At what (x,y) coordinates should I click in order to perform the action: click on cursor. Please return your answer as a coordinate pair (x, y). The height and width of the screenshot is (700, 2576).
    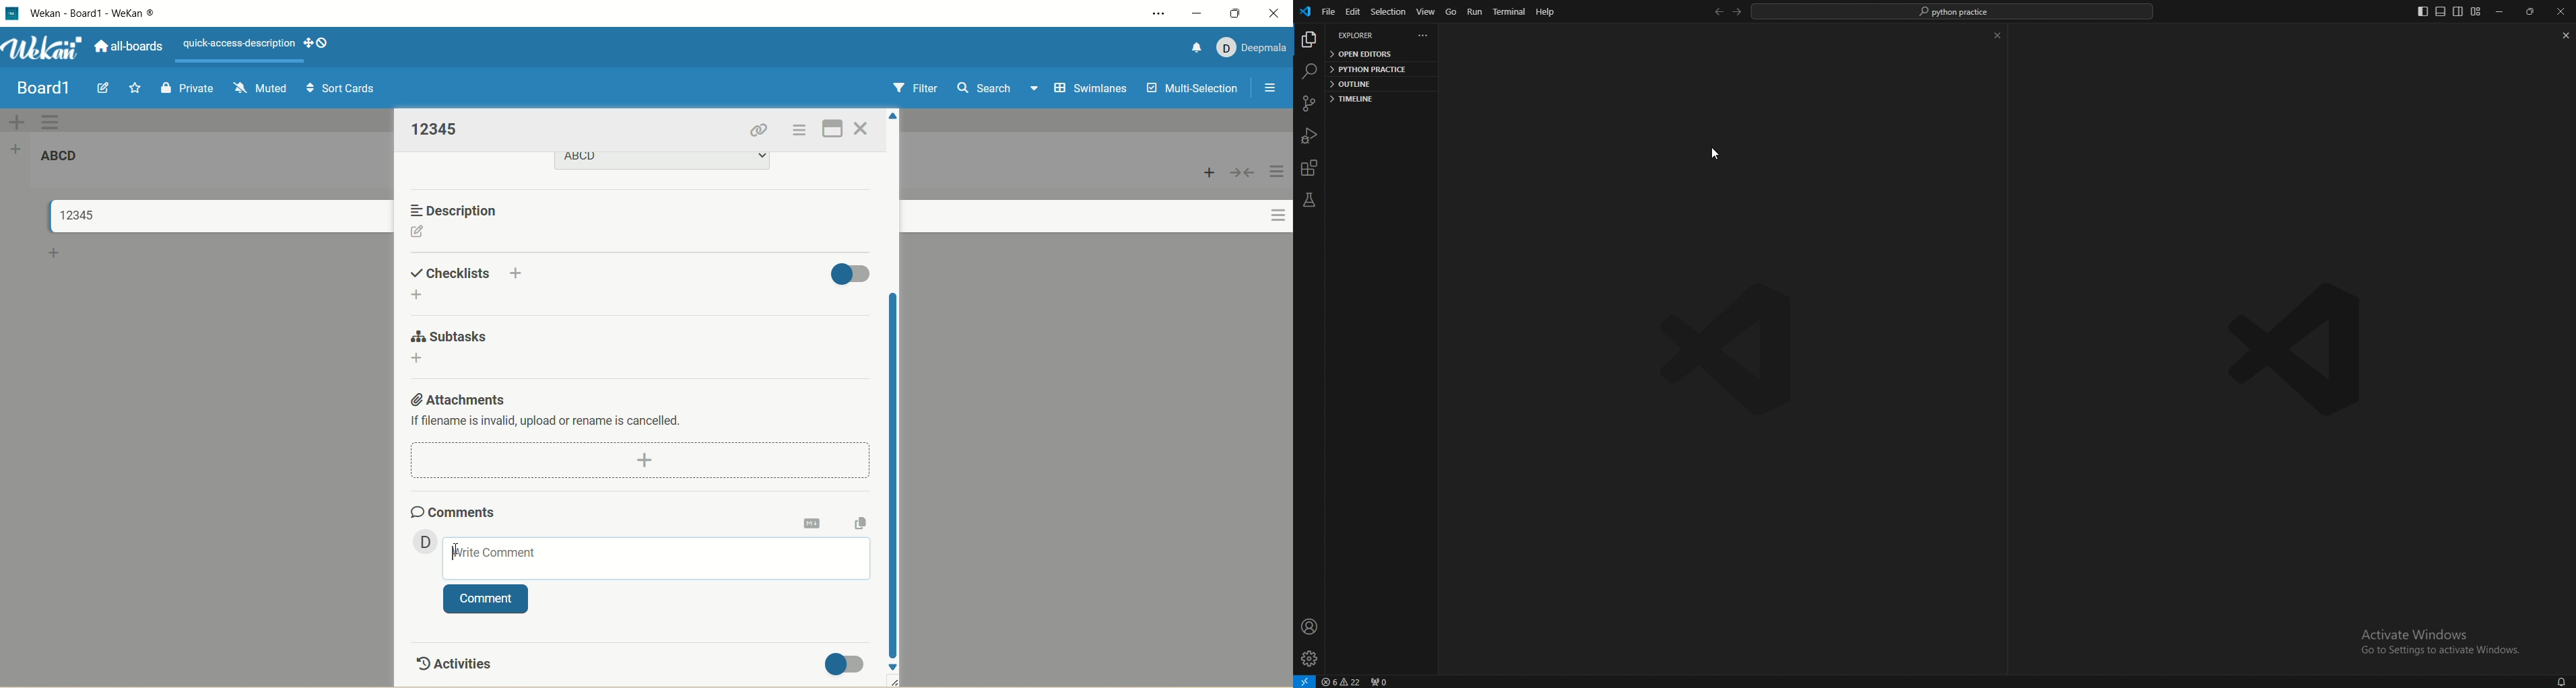
    Looking at the image, I should click on (455, 553).